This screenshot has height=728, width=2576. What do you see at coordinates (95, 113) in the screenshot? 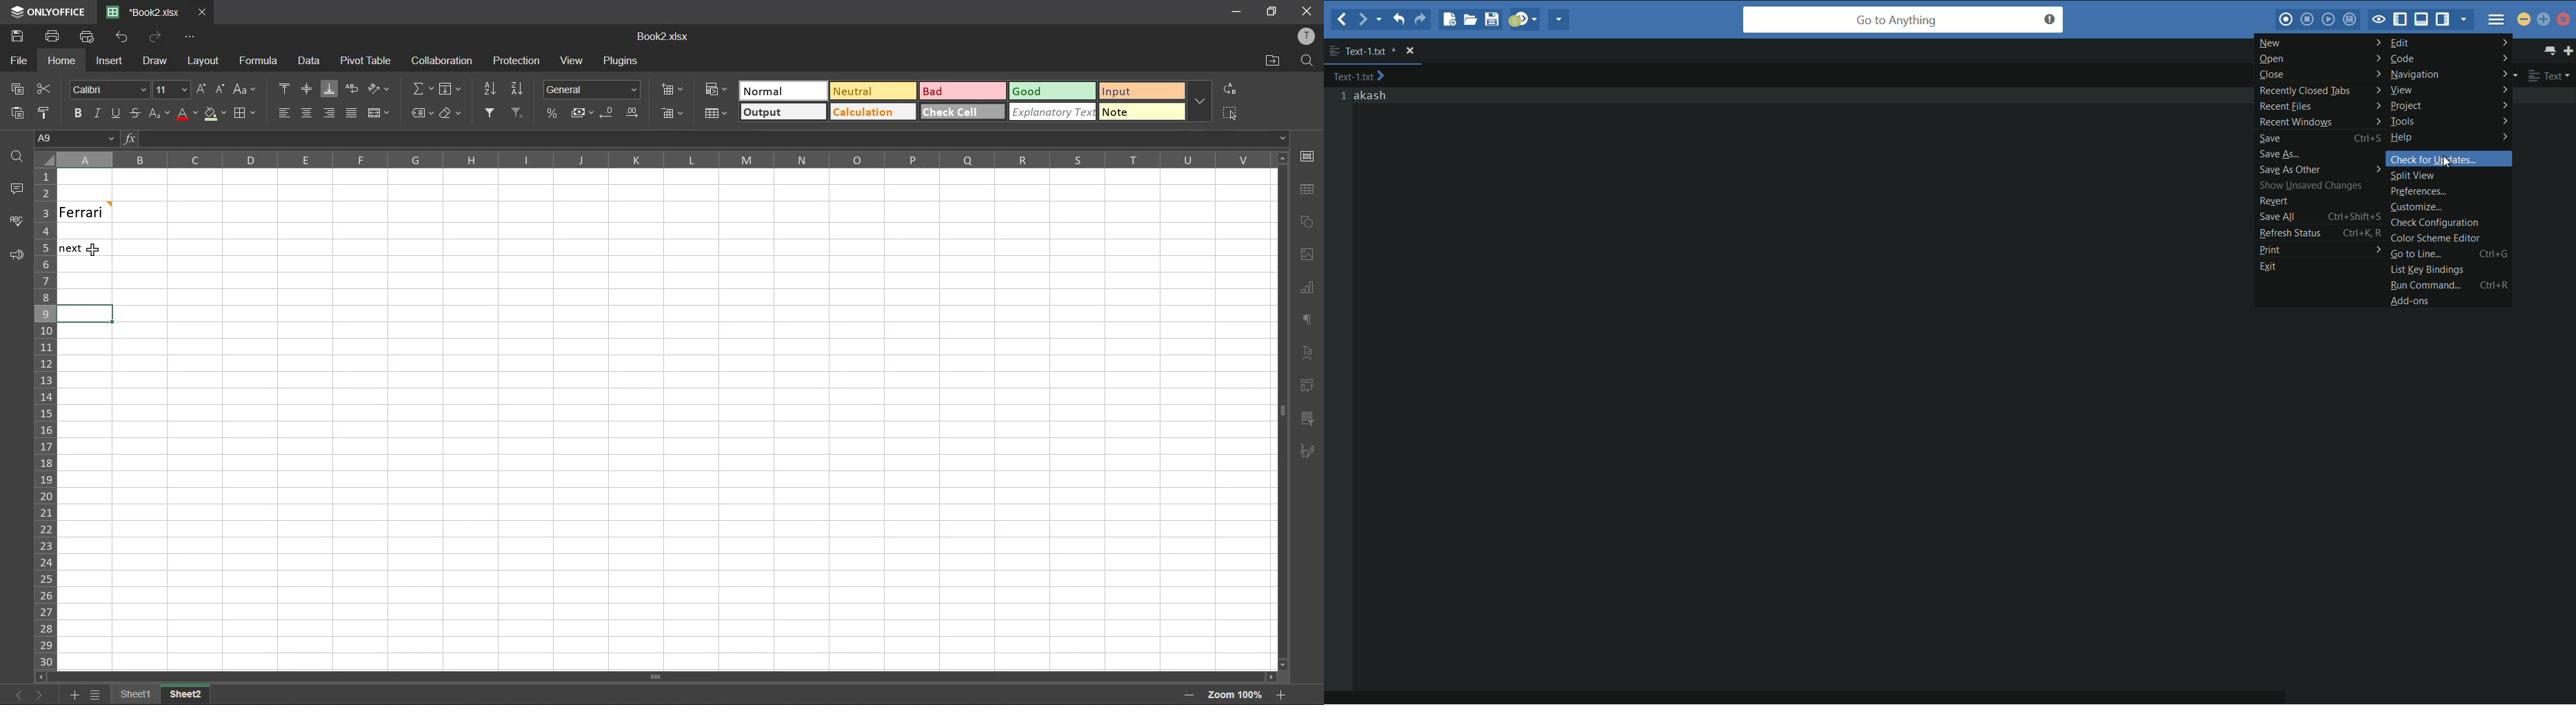
I see `italic` at bounding box center [95, 113].